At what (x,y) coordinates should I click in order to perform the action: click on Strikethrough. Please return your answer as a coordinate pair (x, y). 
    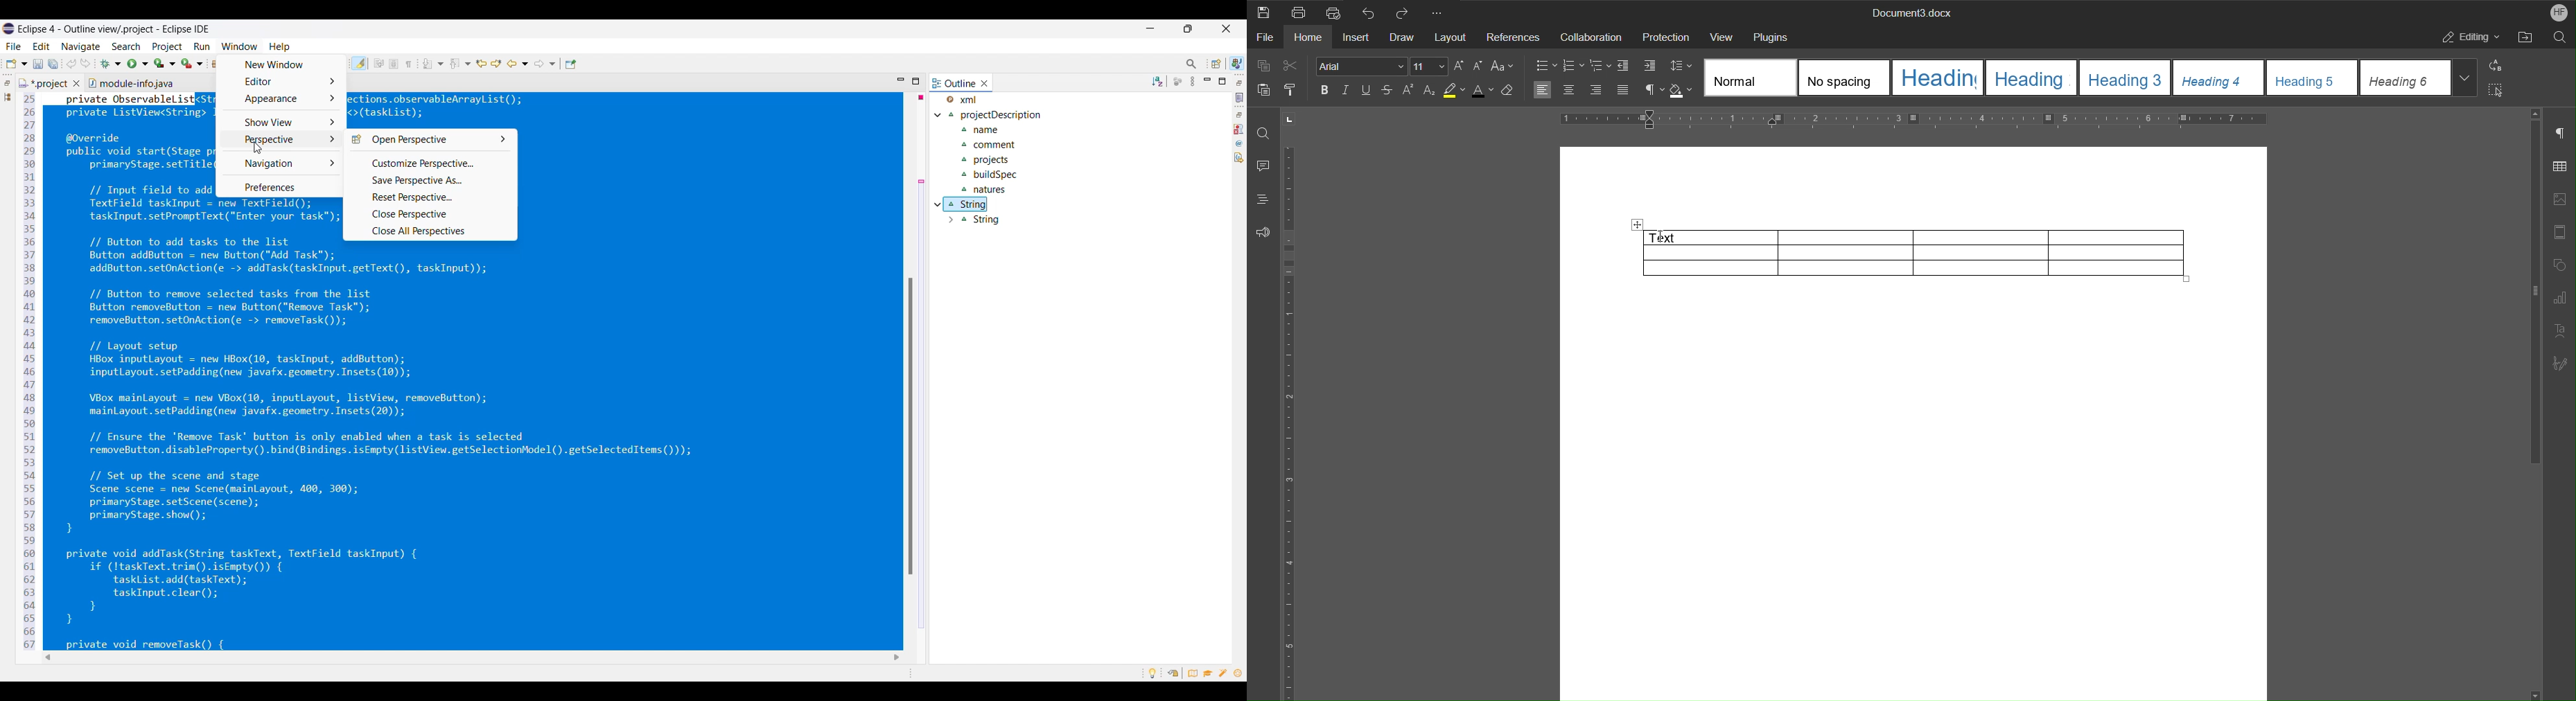
    Looking at the image, I should click on (1386, 90).